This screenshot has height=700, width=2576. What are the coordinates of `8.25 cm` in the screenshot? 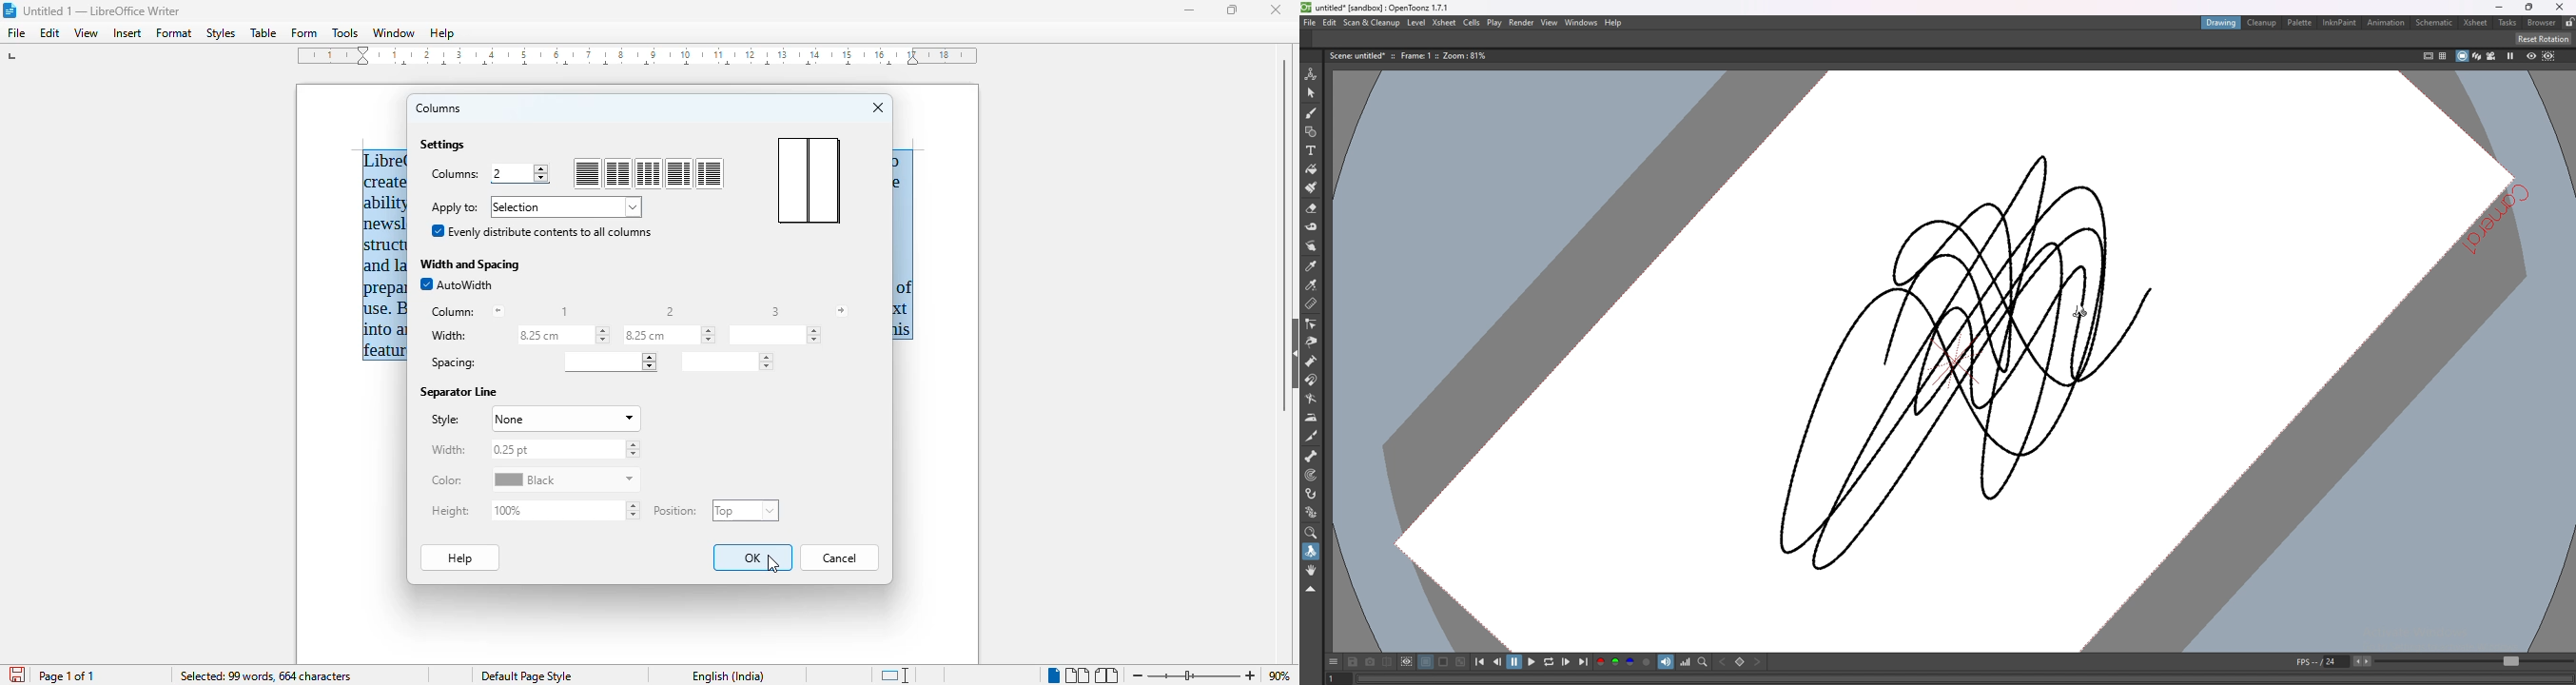 It's located at (669, 335).